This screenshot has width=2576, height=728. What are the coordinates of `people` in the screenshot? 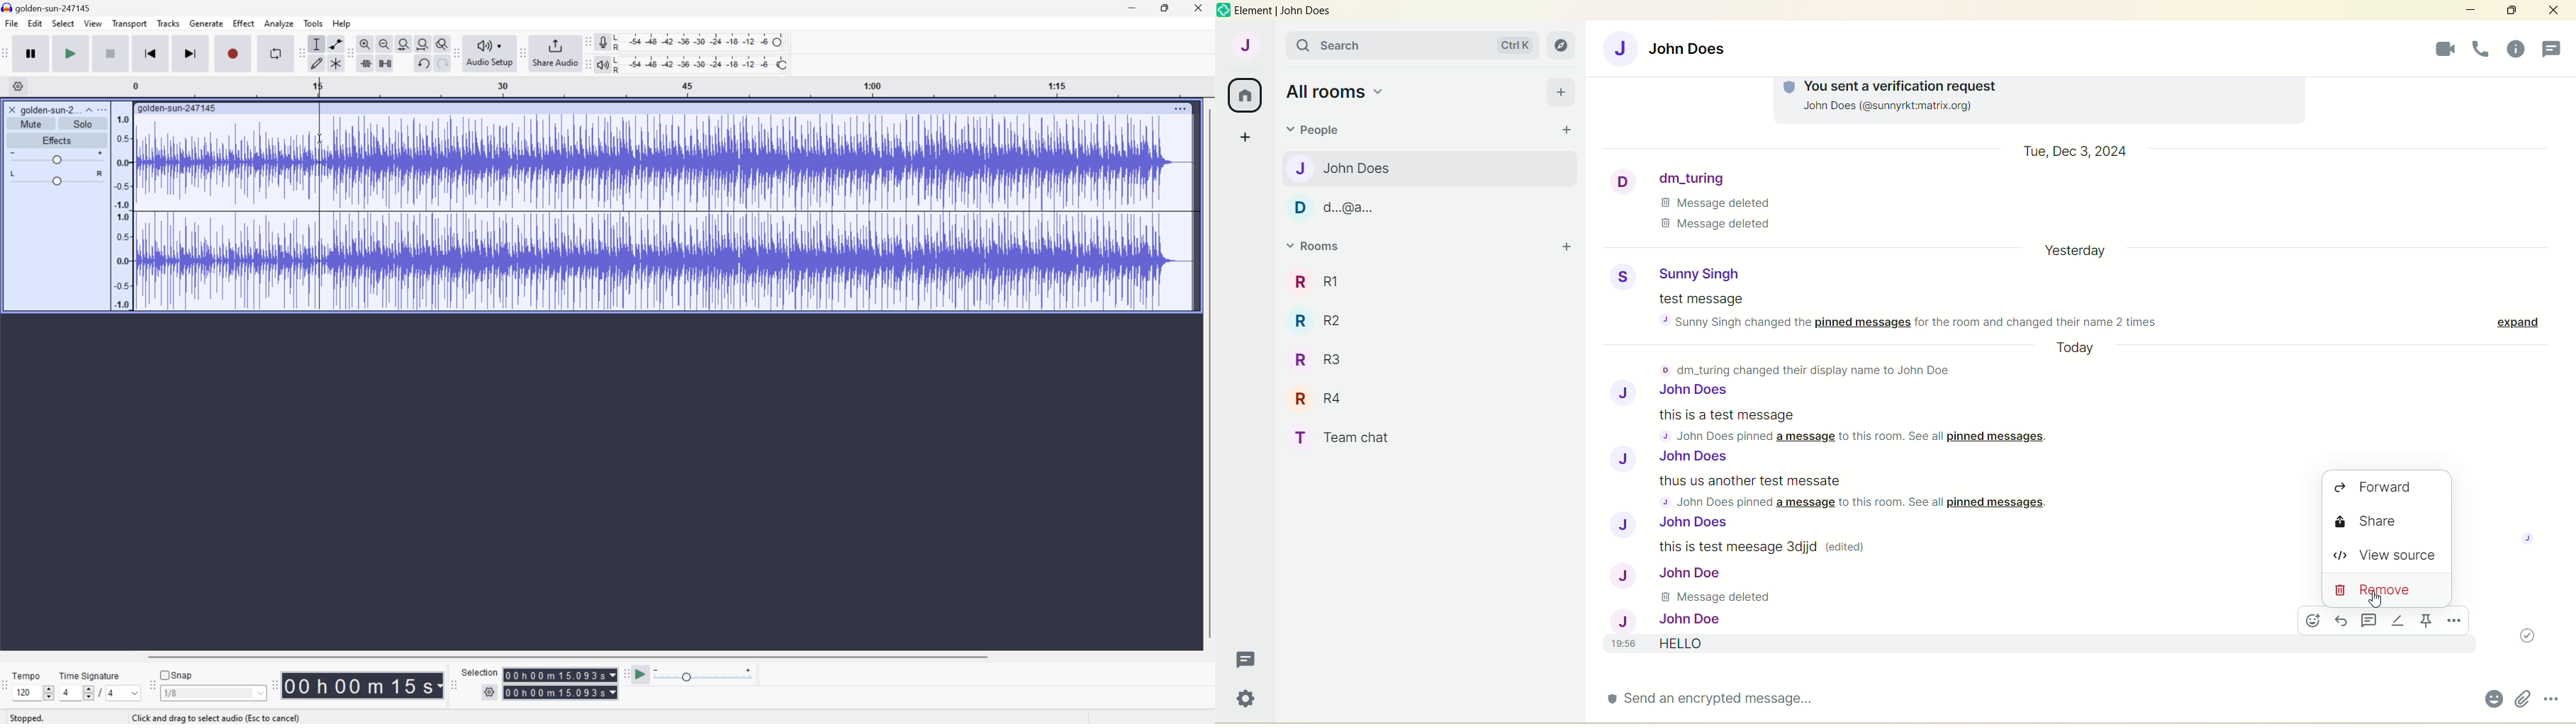 It's located at (2553, 47).